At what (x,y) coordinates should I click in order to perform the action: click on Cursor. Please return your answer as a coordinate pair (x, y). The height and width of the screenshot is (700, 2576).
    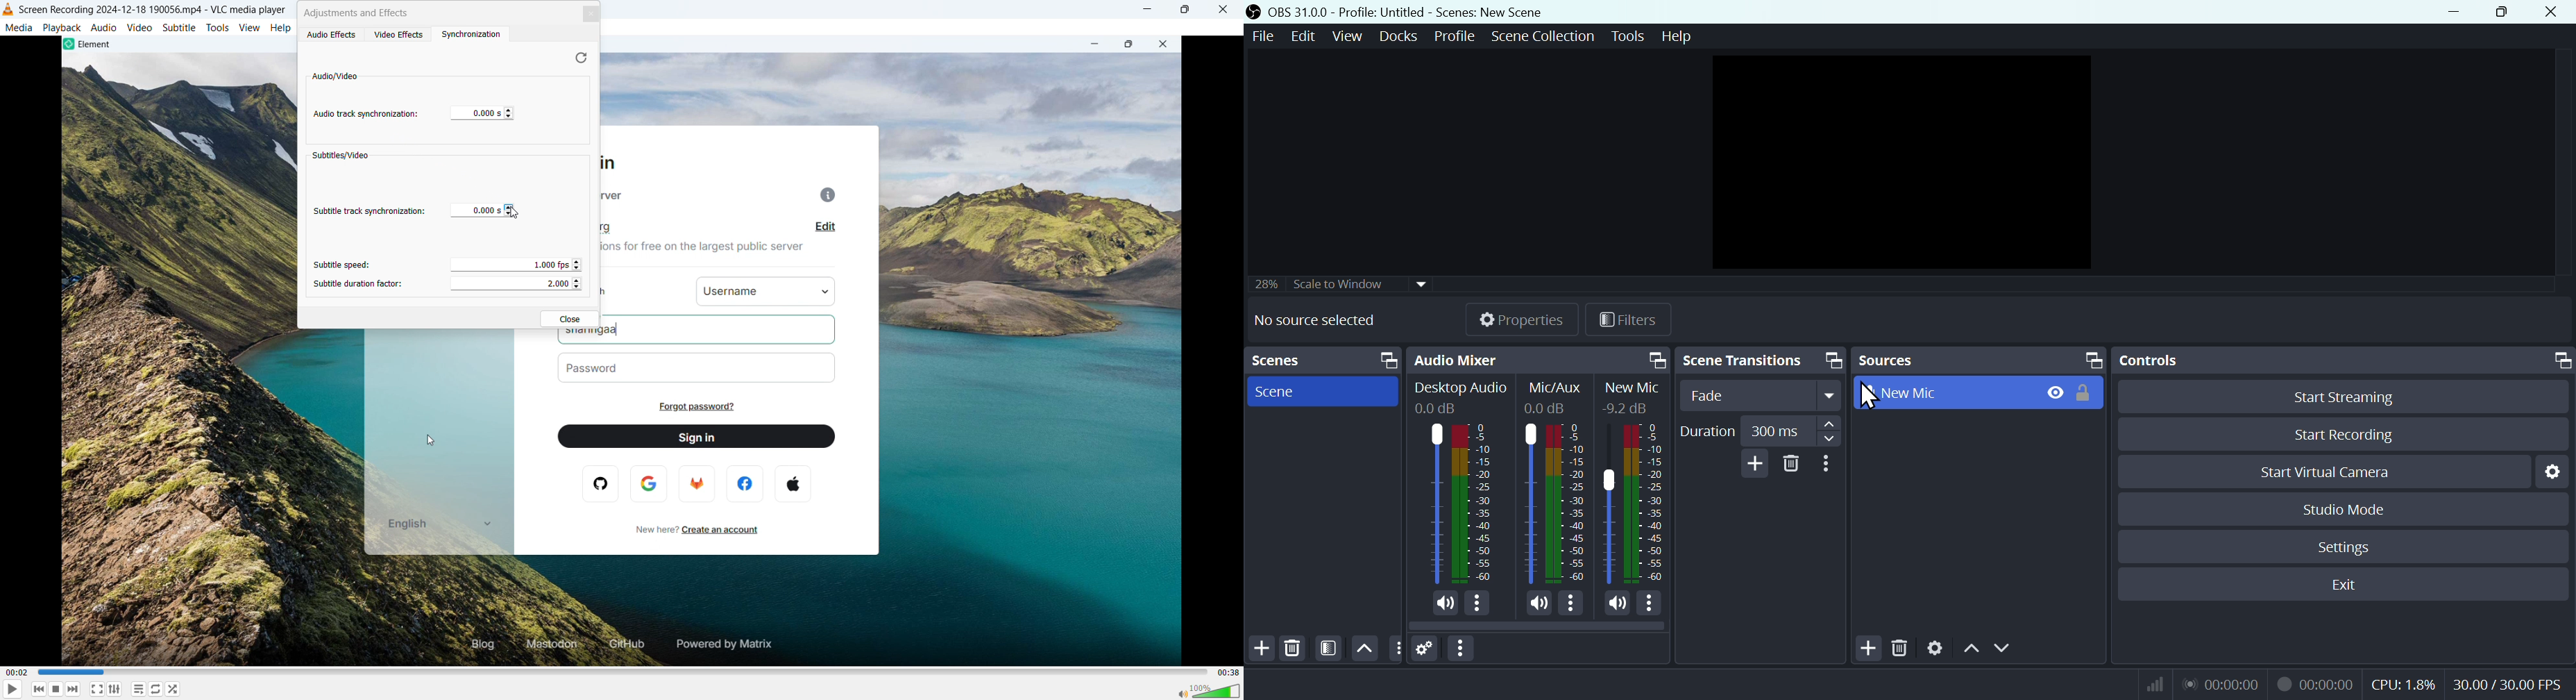
    Looking at the image, I should click on (1864, 392).